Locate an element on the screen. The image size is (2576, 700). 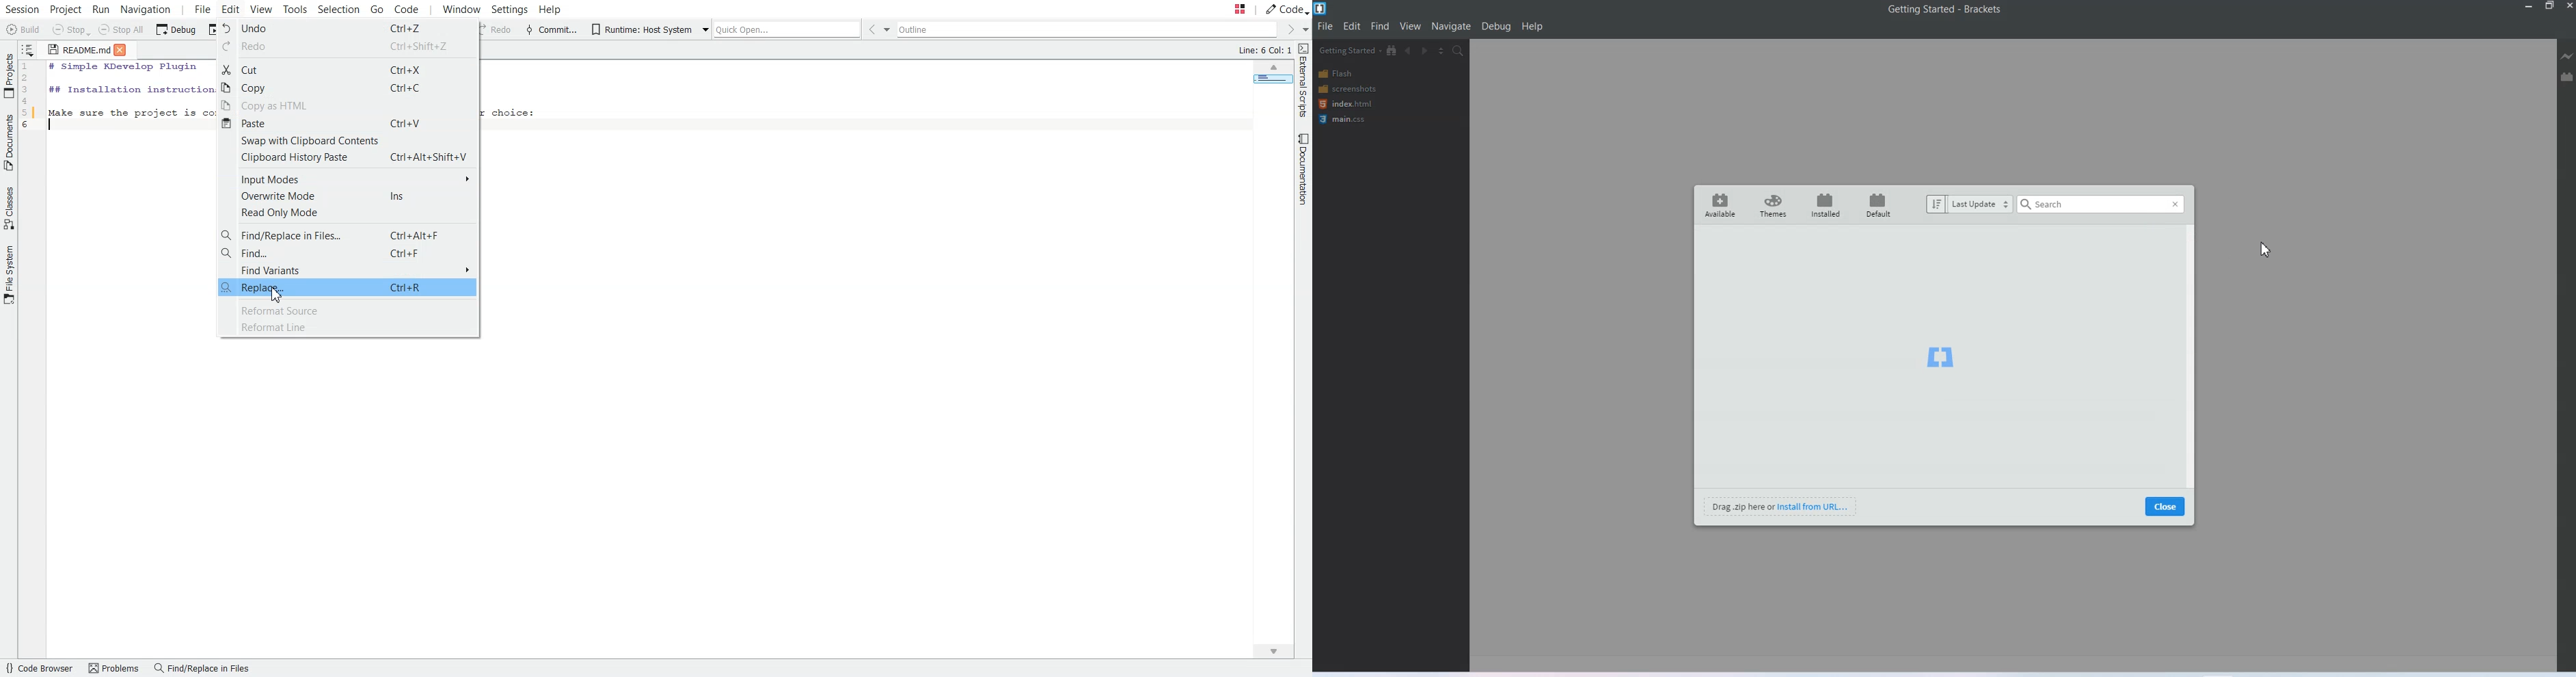
Find/Replace in Files is located at coordinates (201, 669).